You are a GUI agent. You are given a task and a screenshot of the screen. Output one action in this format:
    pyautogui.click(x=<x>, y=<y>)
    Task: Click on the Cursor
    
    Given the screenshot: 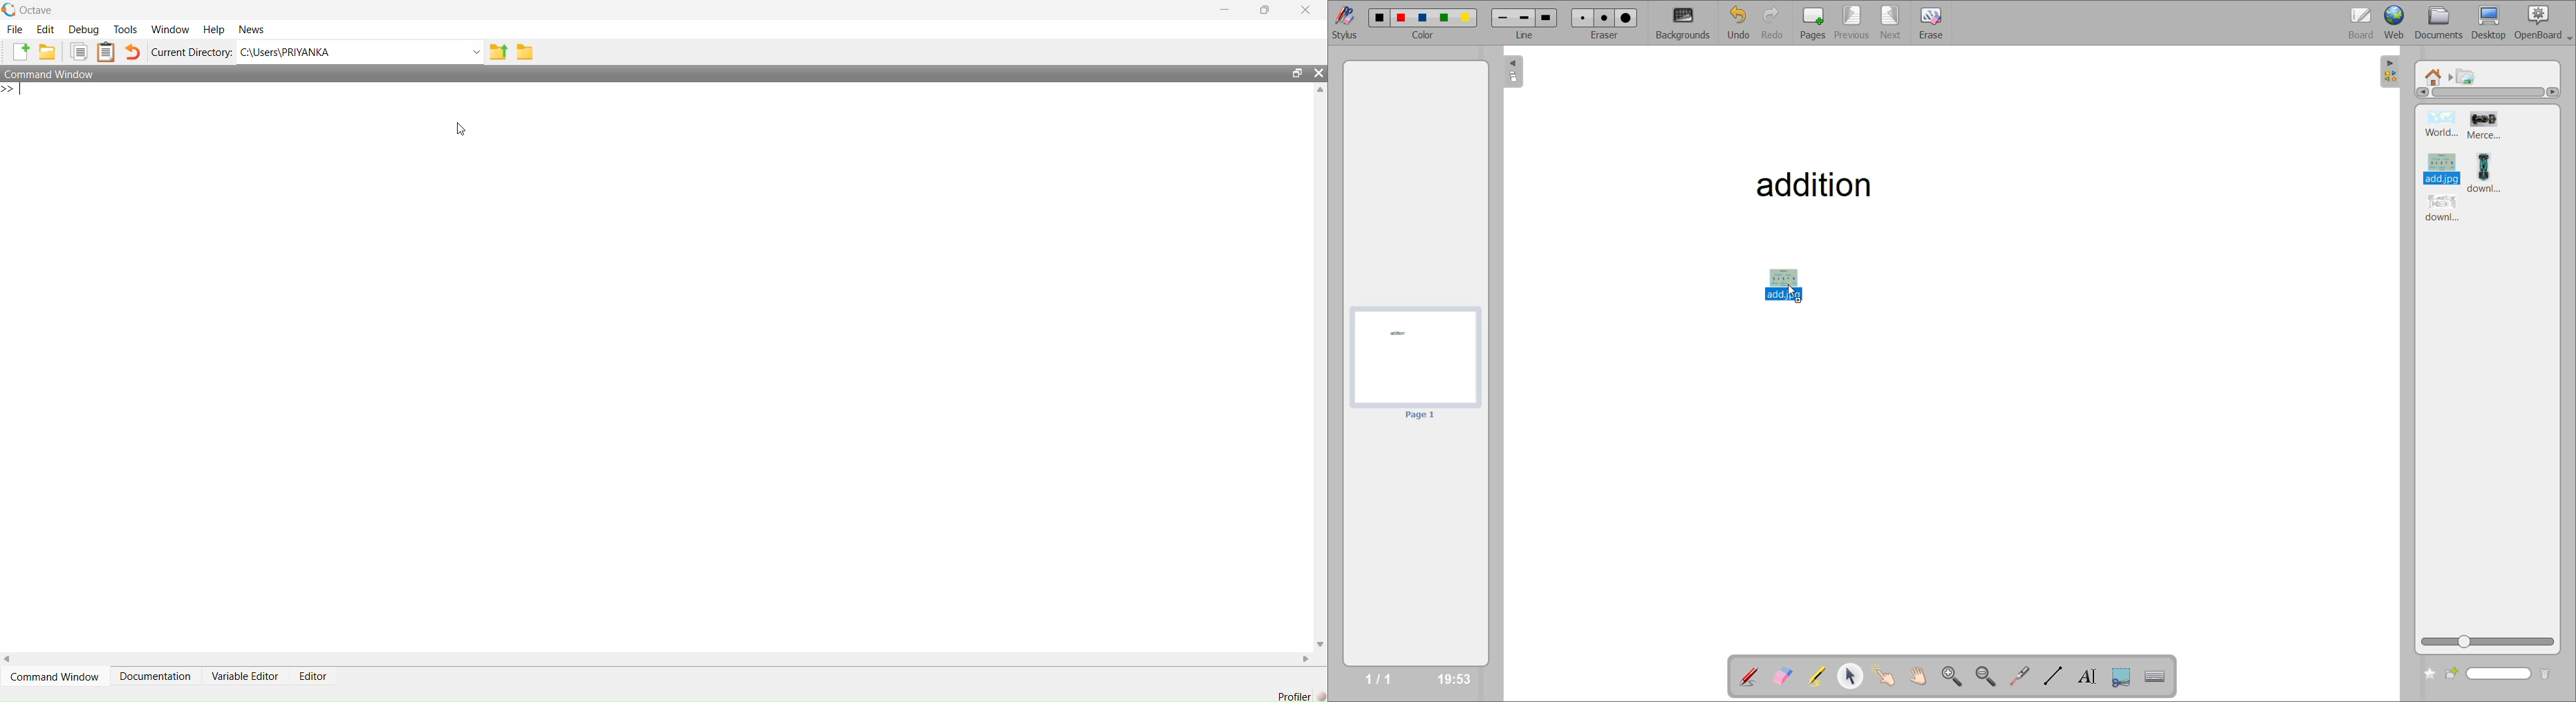 What is the action you would take?
    pyautogui.click(x=462, y=129)
    